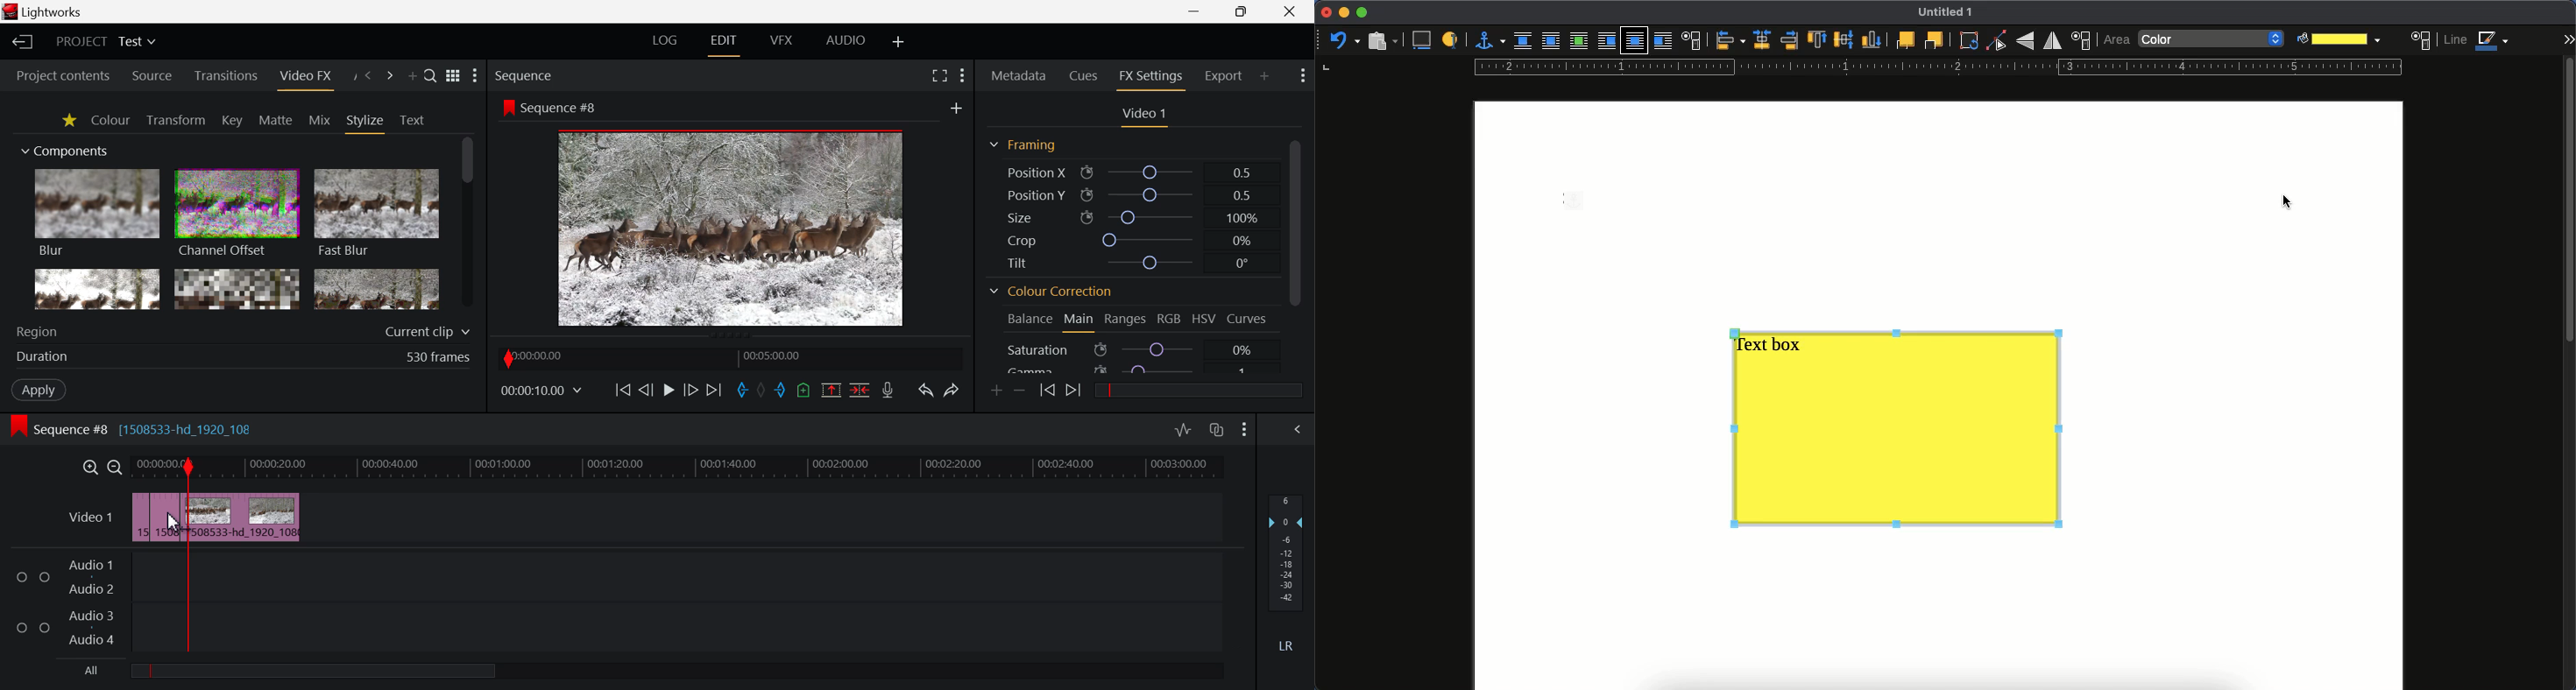 The image size is (2576, 700). I want to click on Add Panel, so click(412, 75).